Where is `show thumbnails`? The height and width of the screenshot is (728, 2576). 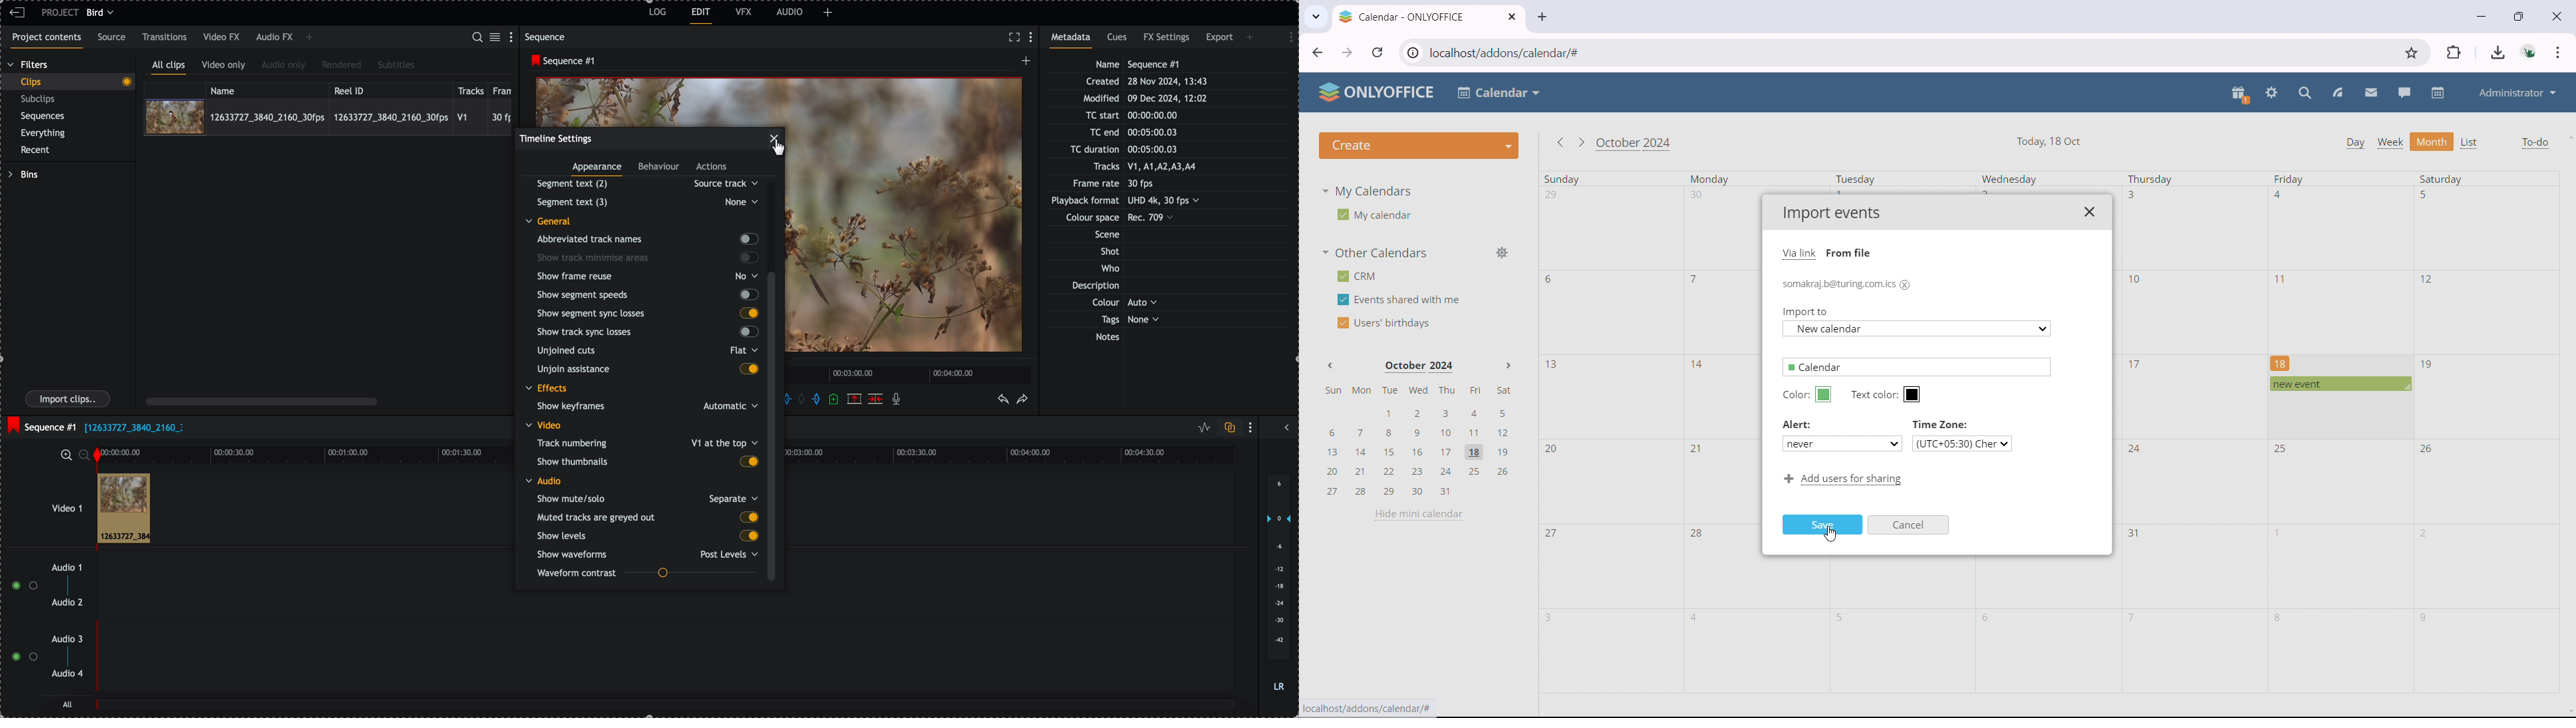 show thumbnails is located at coordinates (647, 461).